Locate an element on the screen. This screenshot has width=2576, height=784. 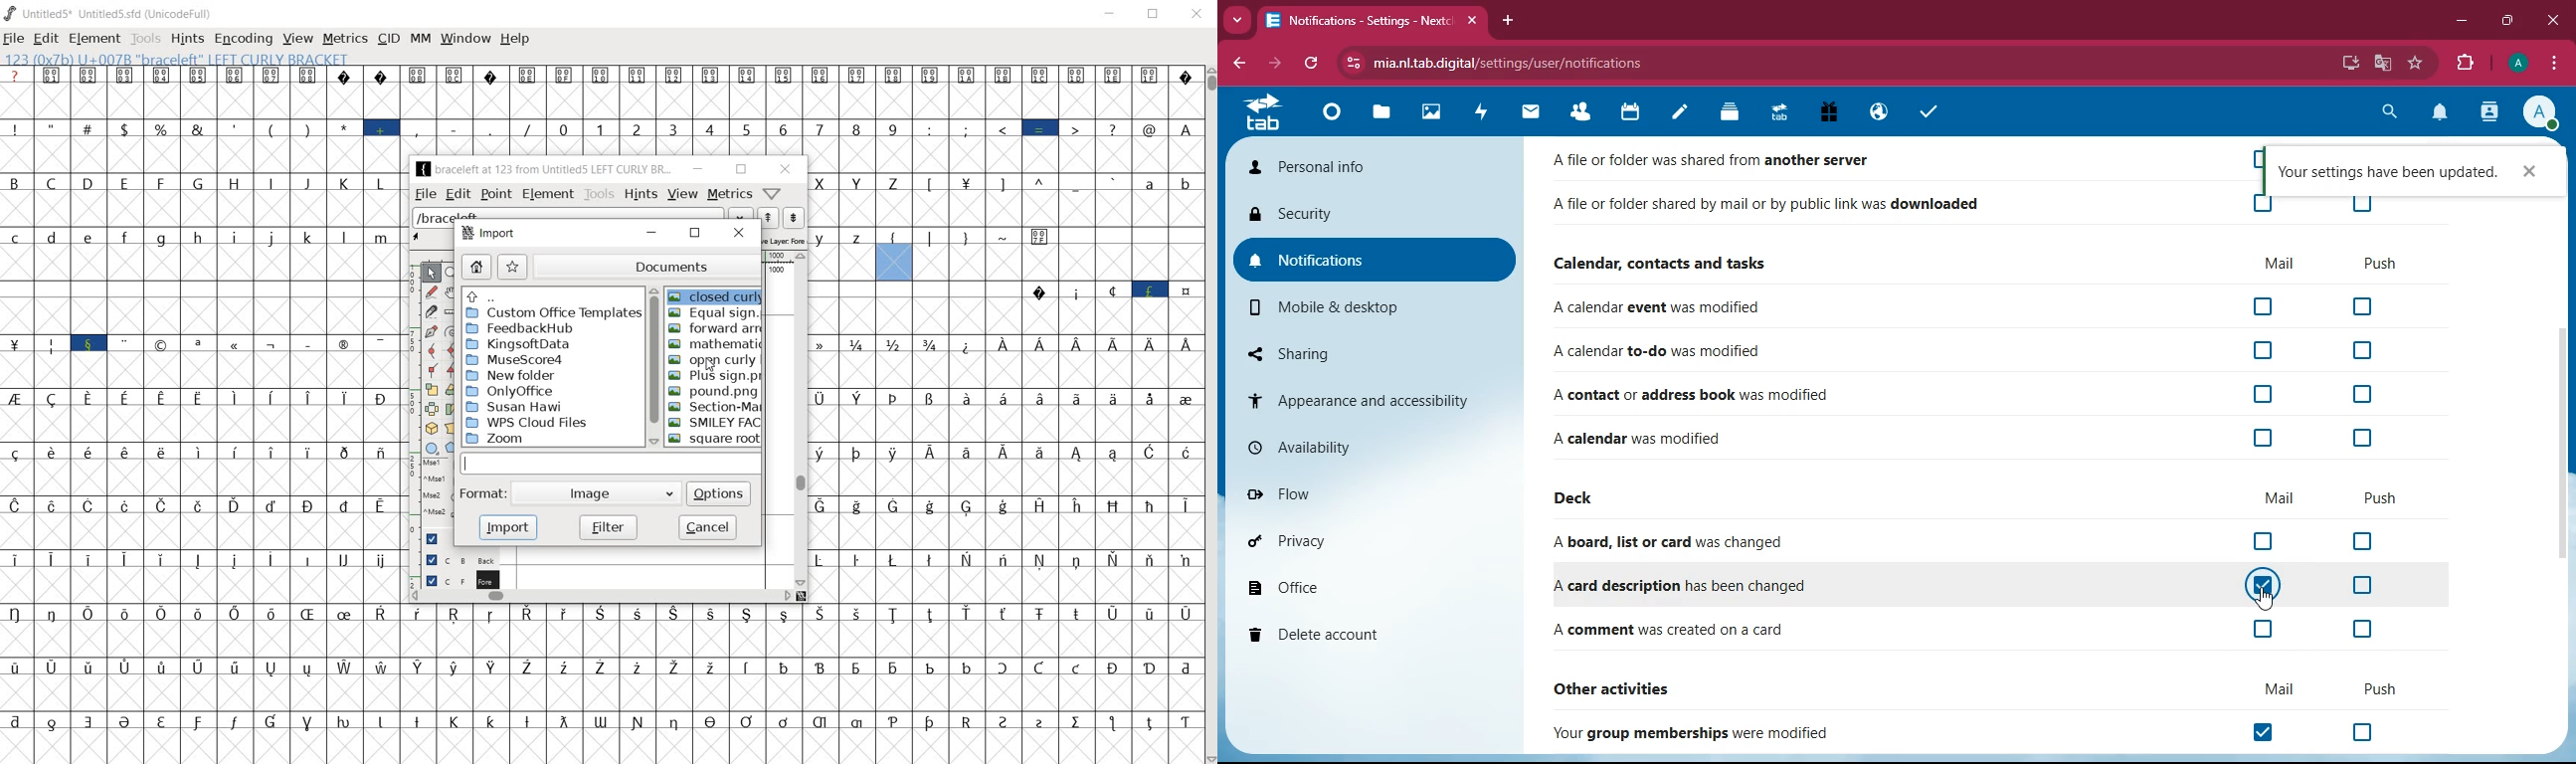
metrics is located at coordinates (729, 195).